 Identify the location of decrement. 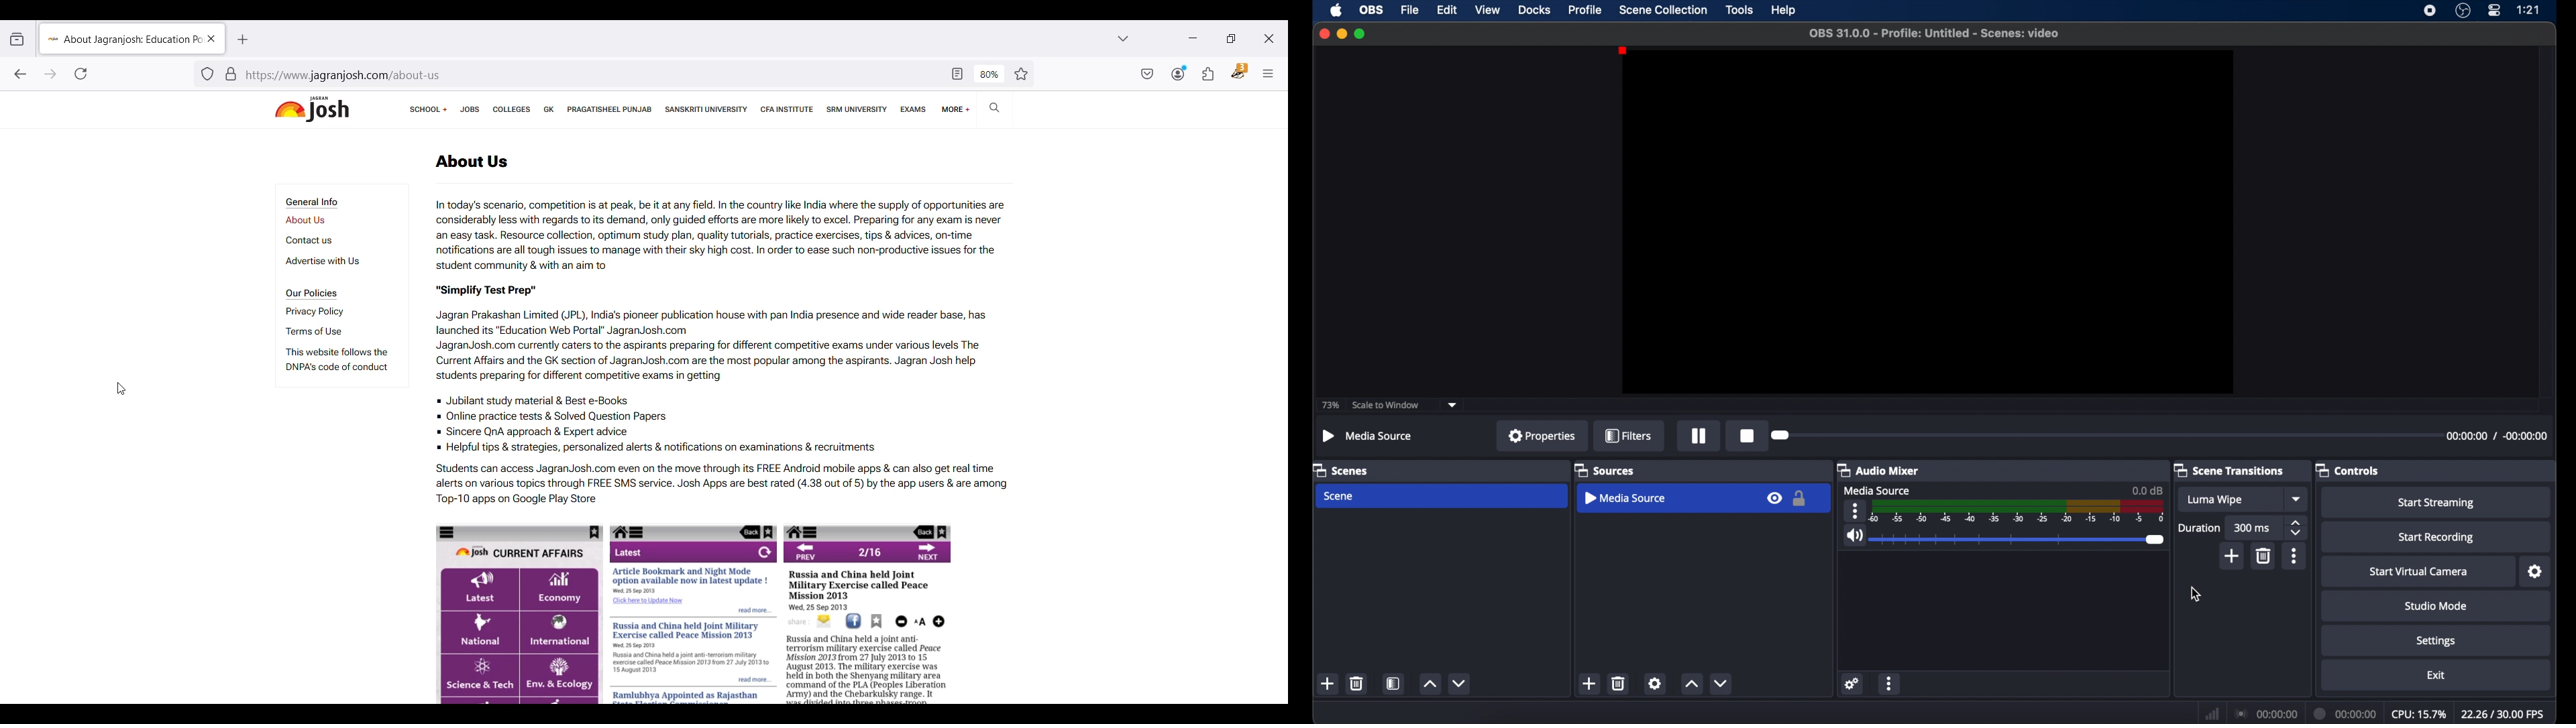
(1460, 683).